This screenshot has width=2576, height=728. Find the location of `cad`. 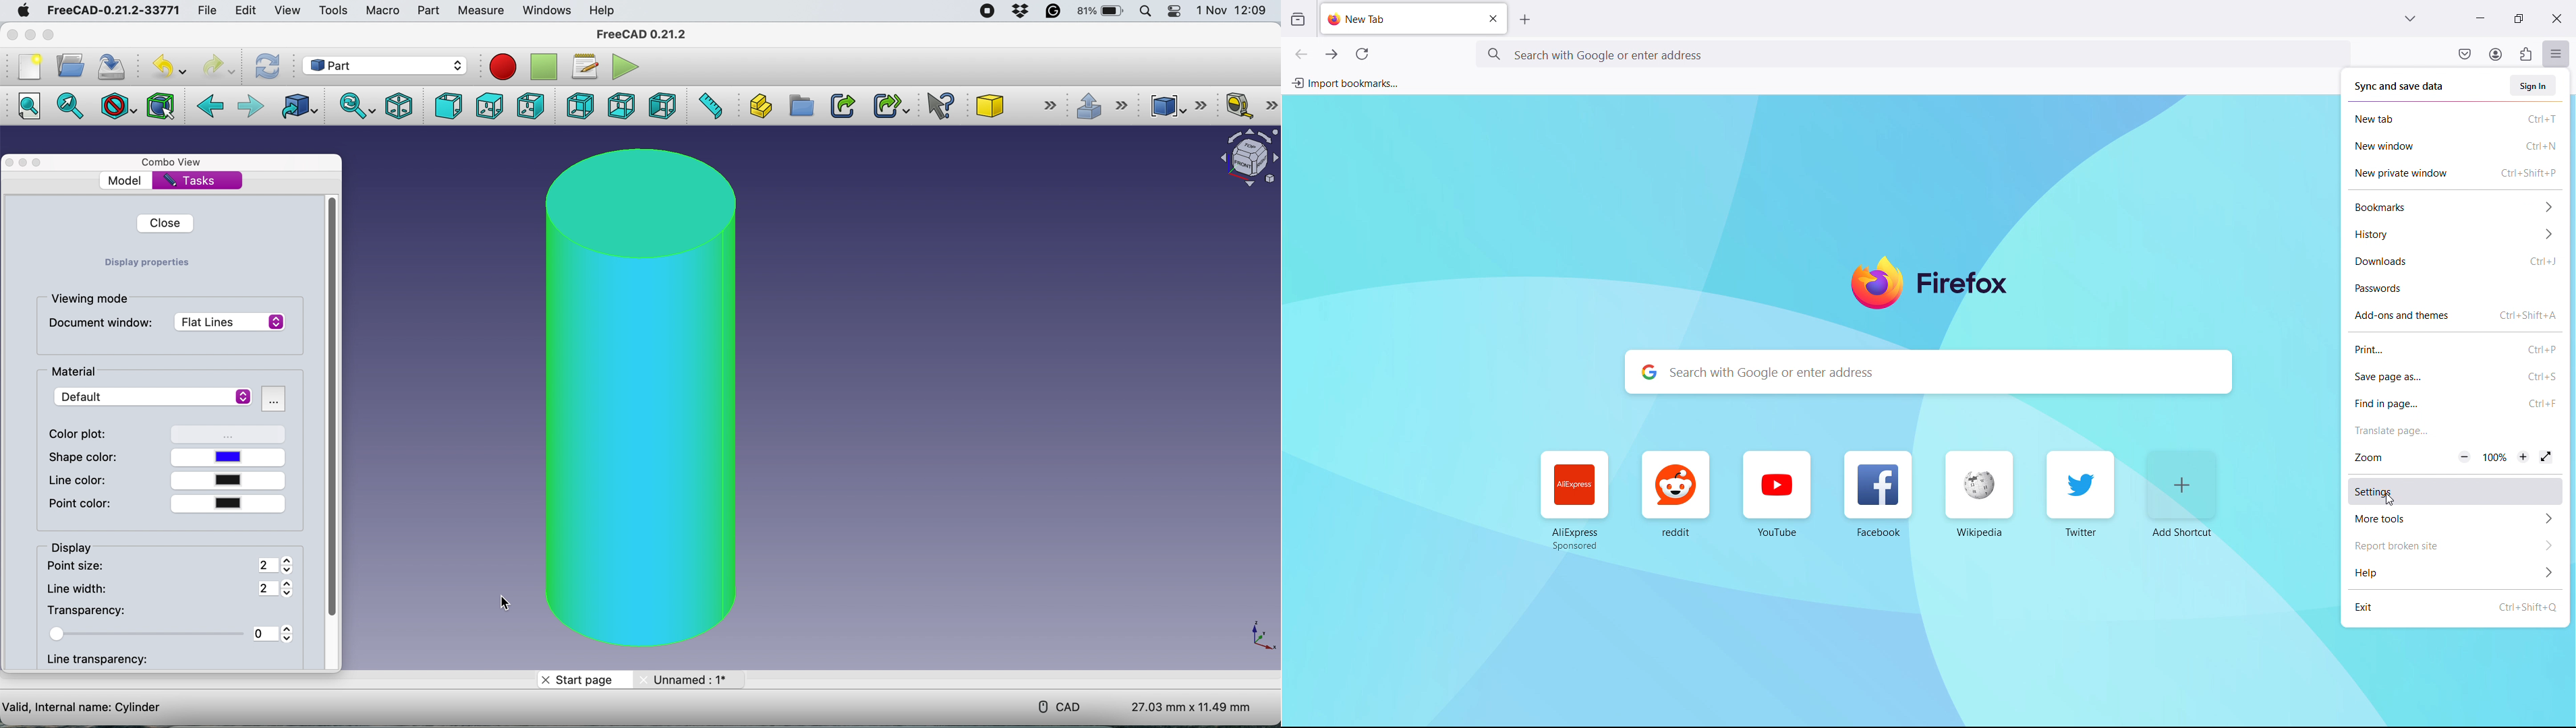

cad is located at coordinates (1060, 706).